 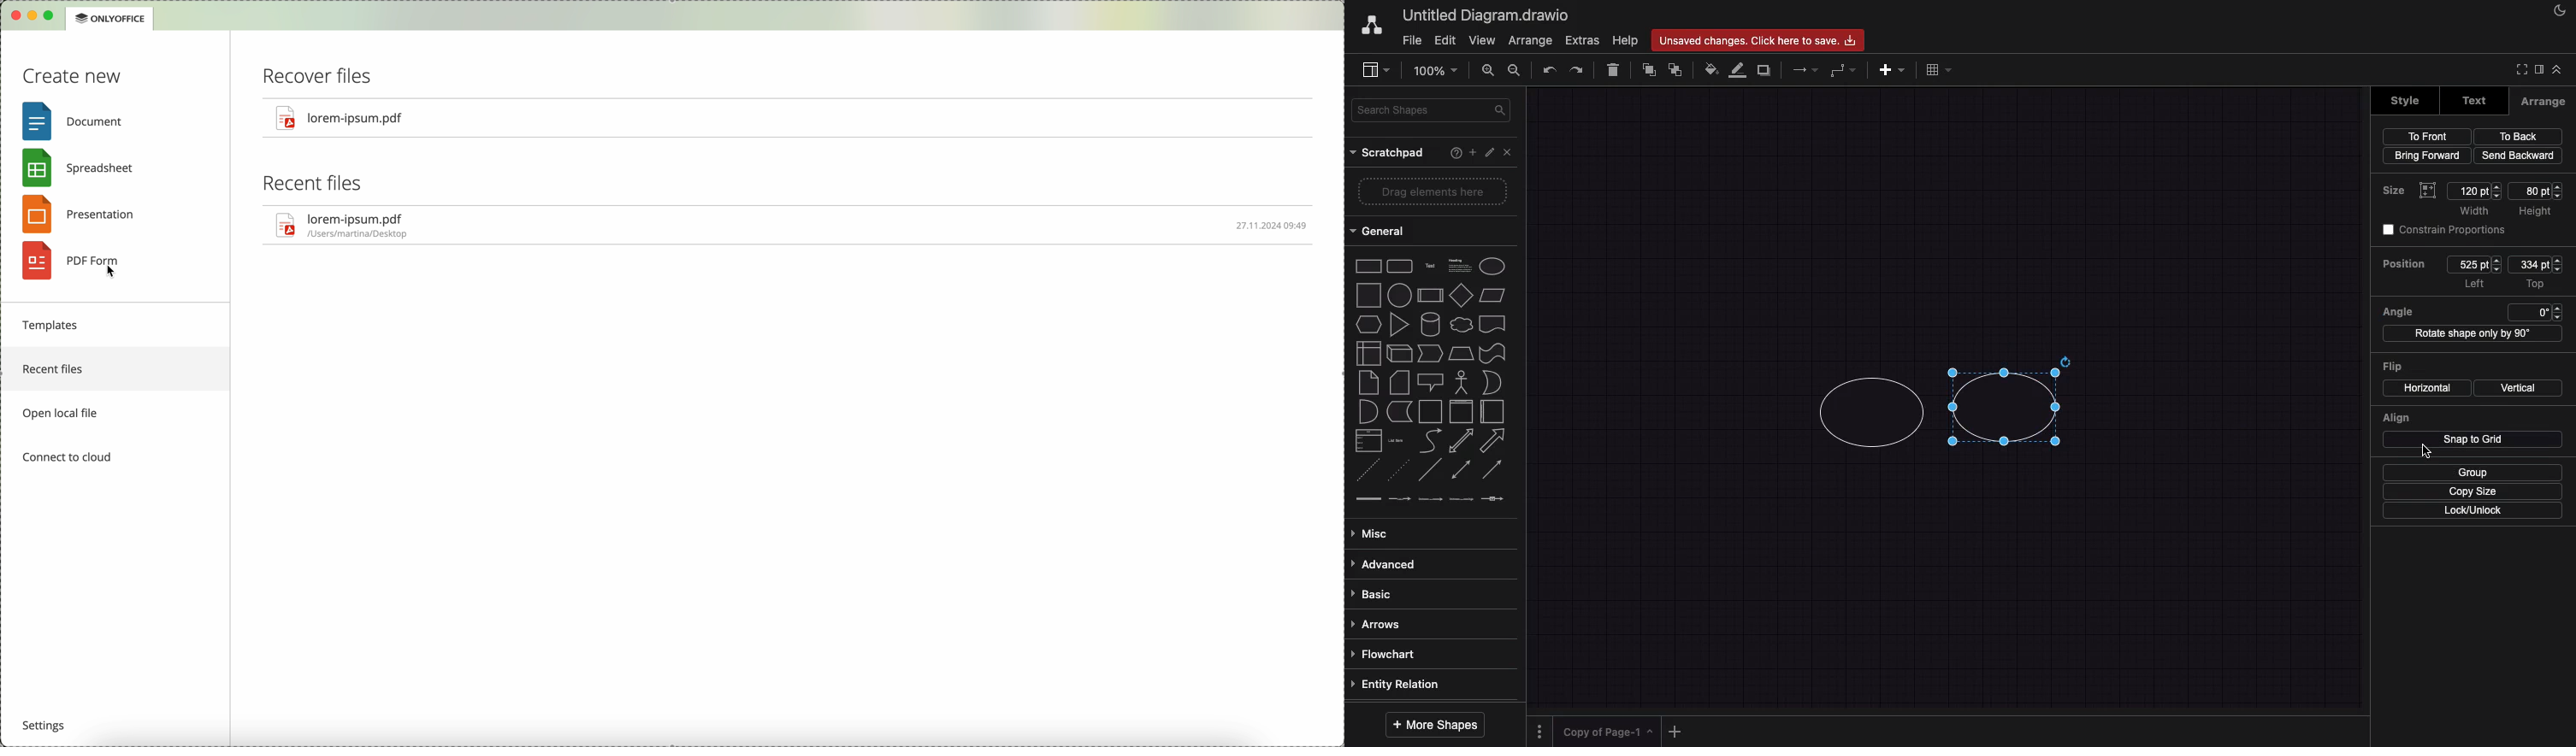 What do you see at coordinates (2518, 387) in the screenshot?
I see `vertical ` at bounding box center [2518, 387].